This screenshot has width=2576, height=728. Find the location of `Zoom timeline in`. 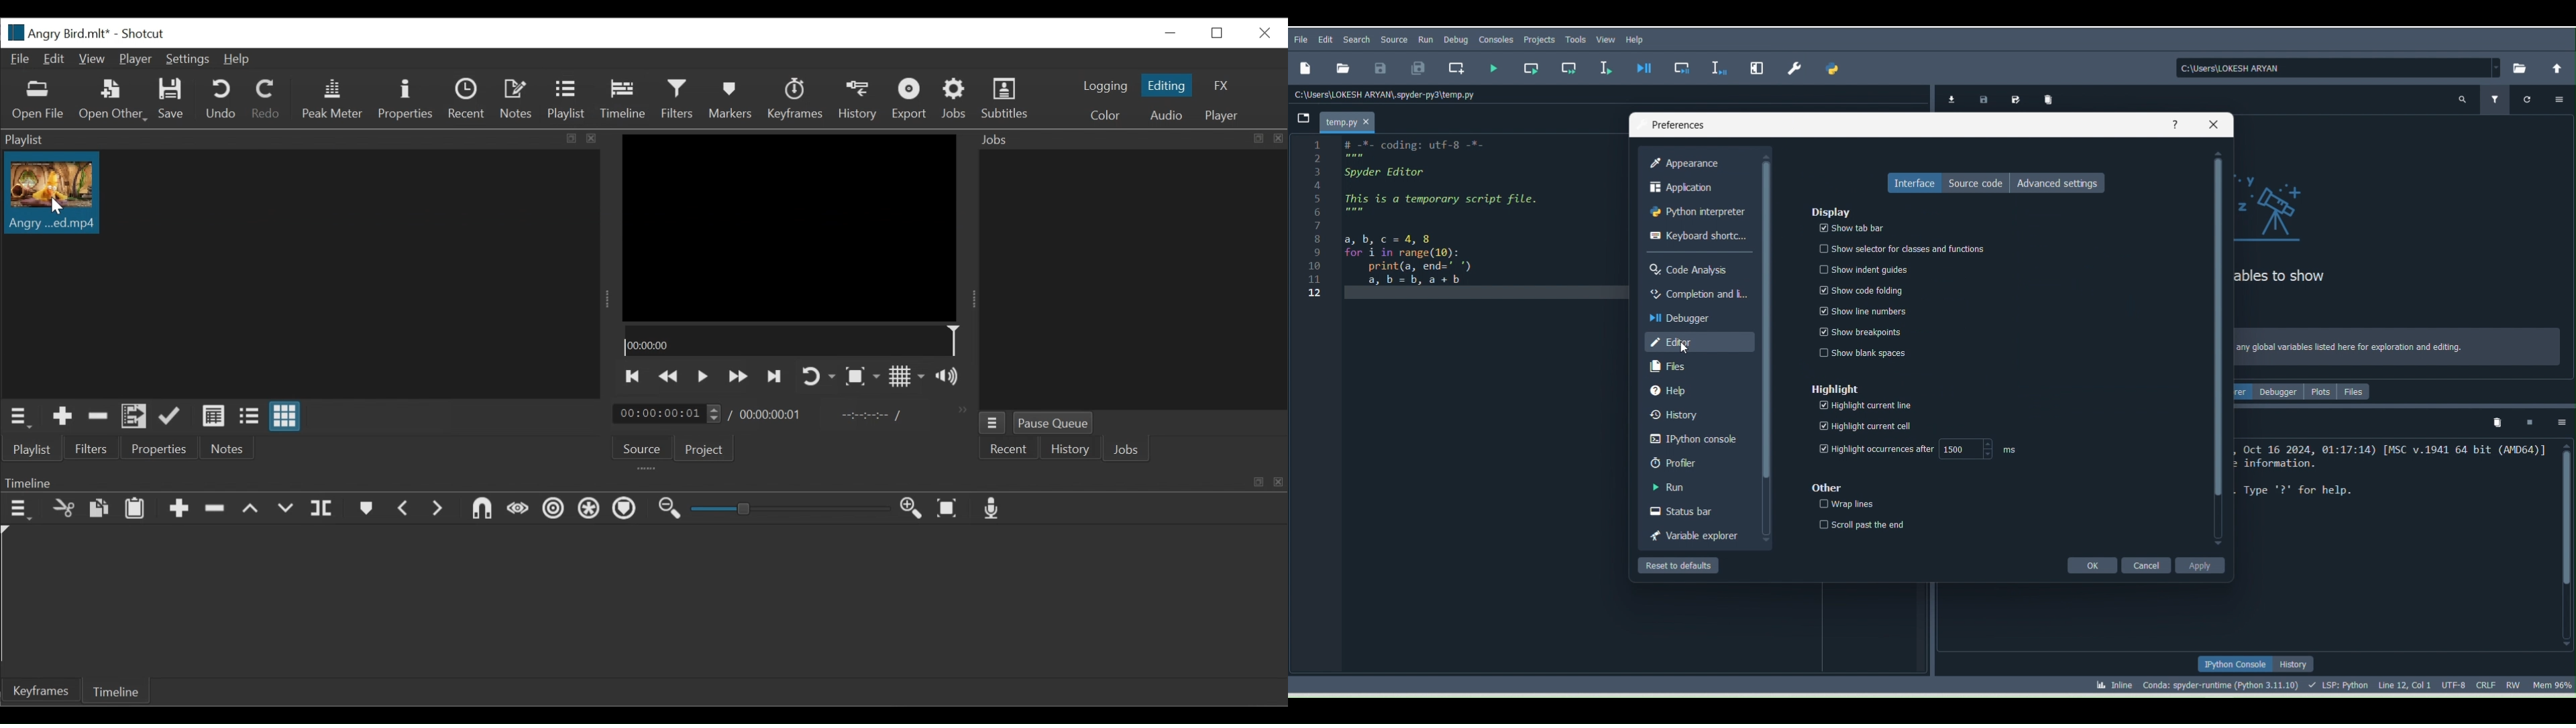

Zoom timeline in is located at coordinates (912, 508).